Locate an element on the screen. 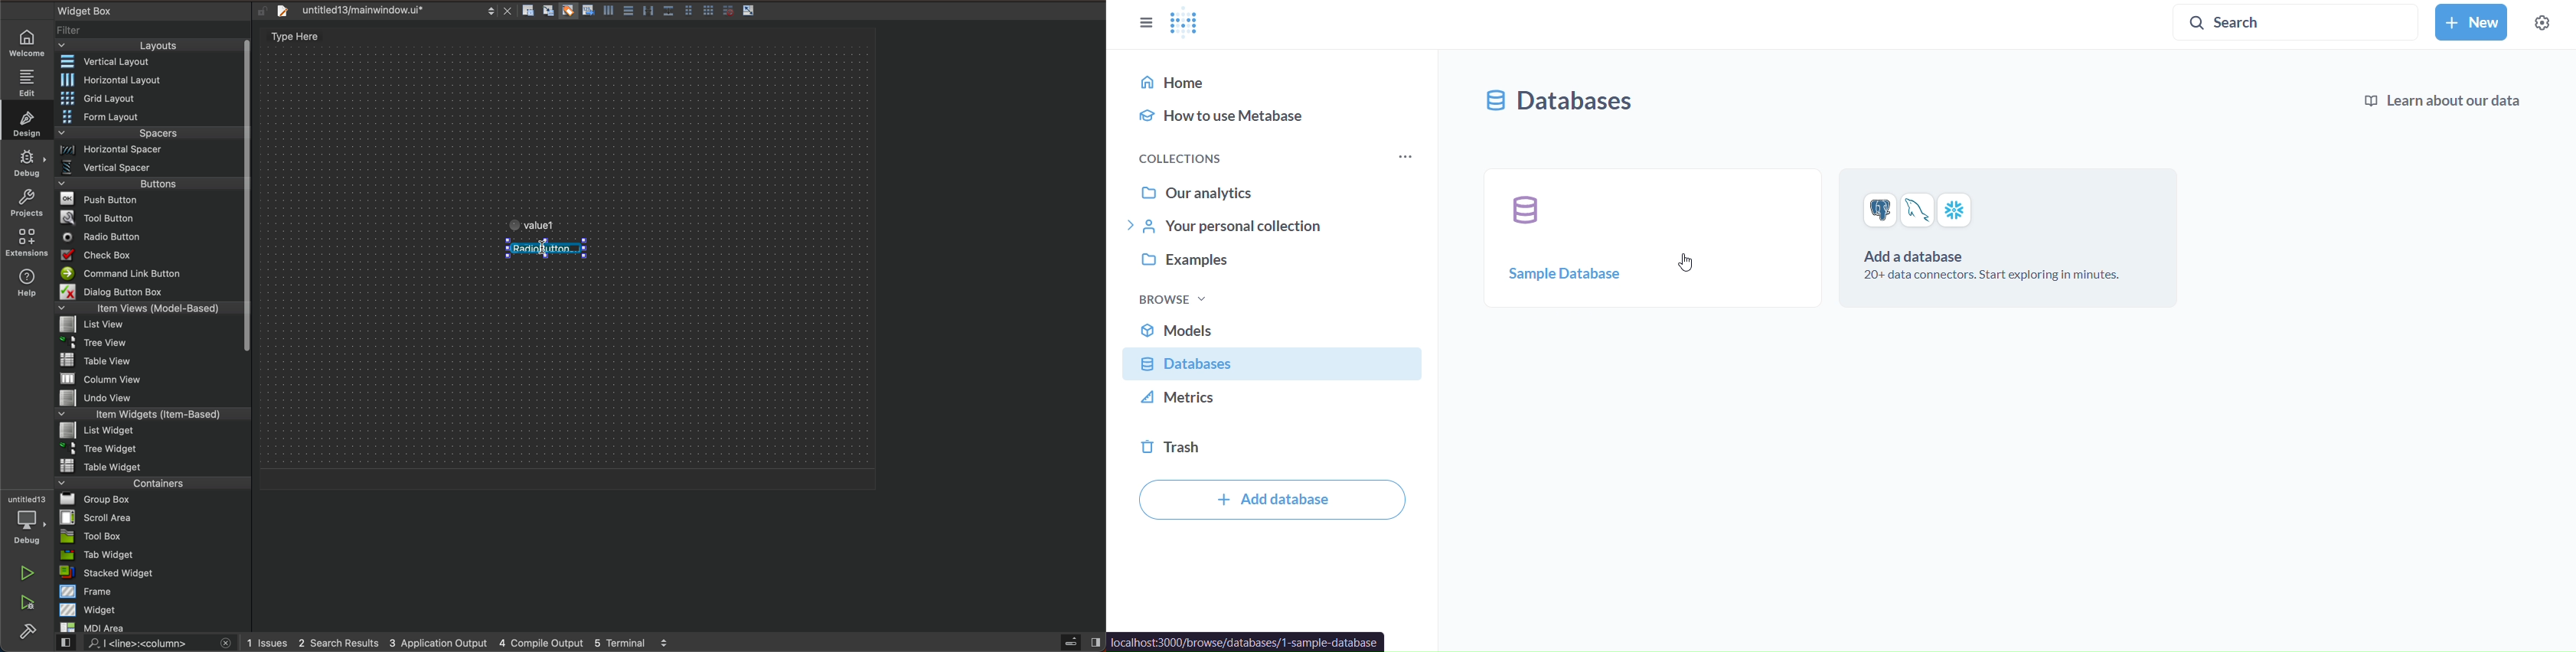 Image resolution: width=2576 pixels, height=672 pixels.  is located at coordinates (627, 11).